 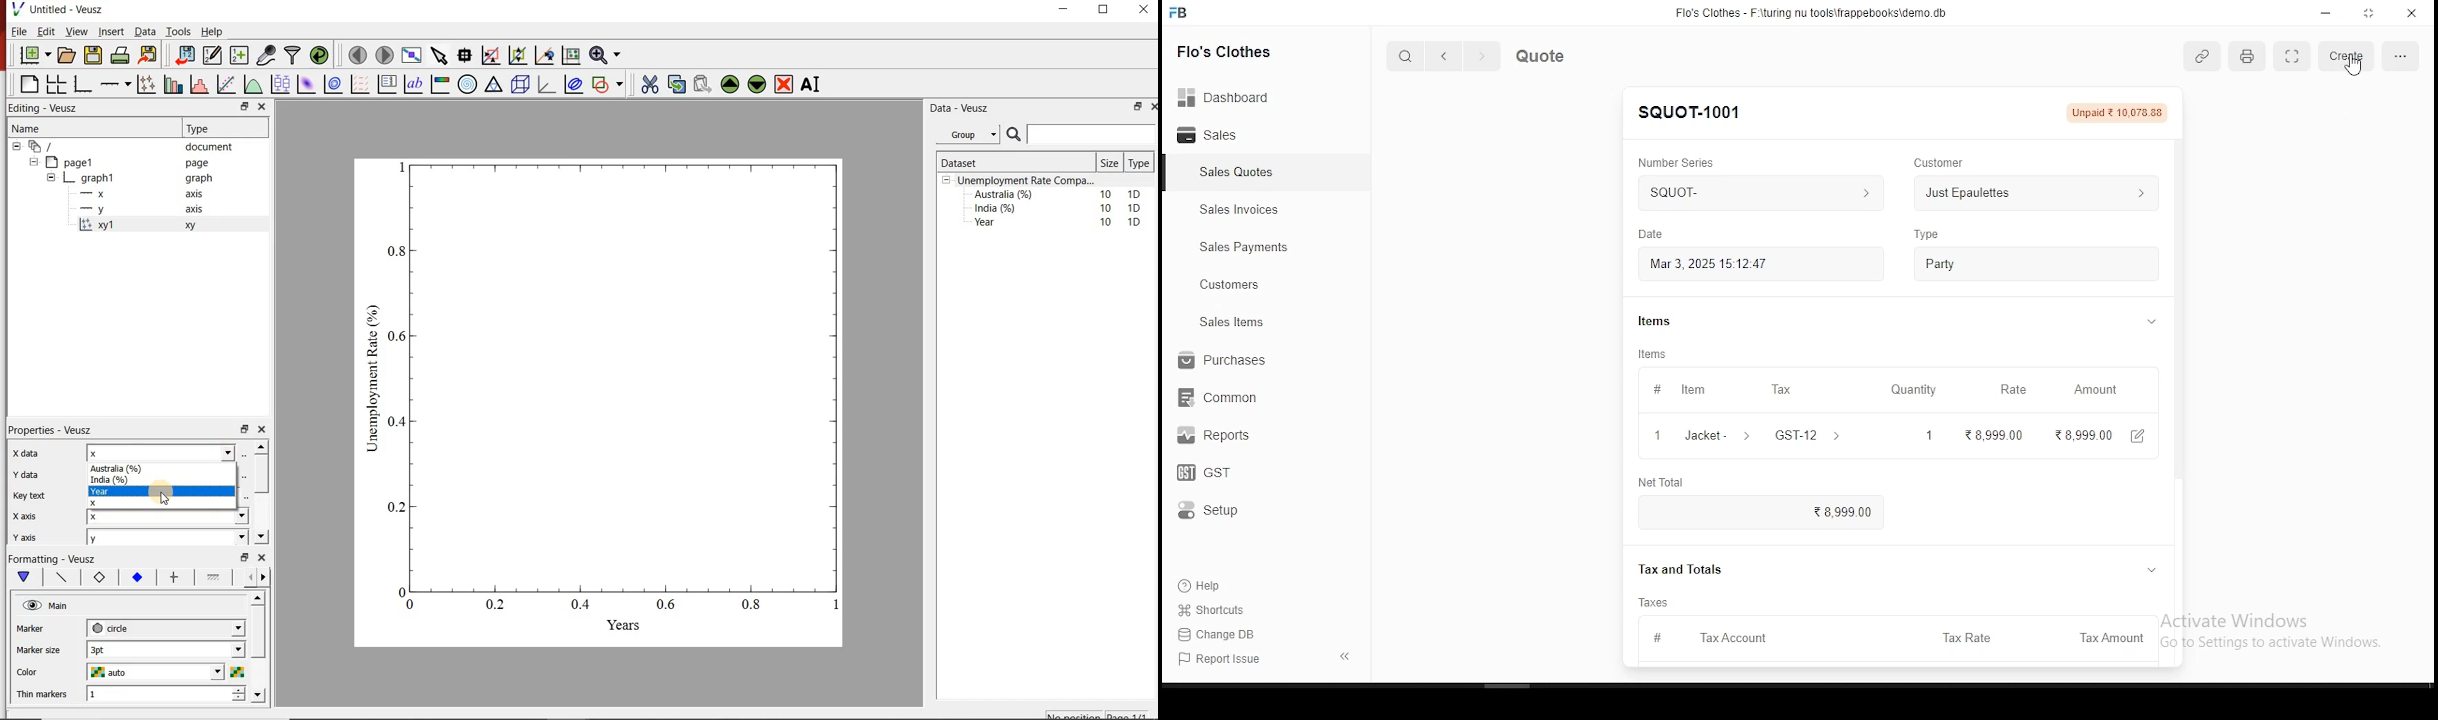 What do you see at coordinates (2122, 112) in the screenshot?
I see `Unpaid 210,075.88` at bounding box center [2122, 112].